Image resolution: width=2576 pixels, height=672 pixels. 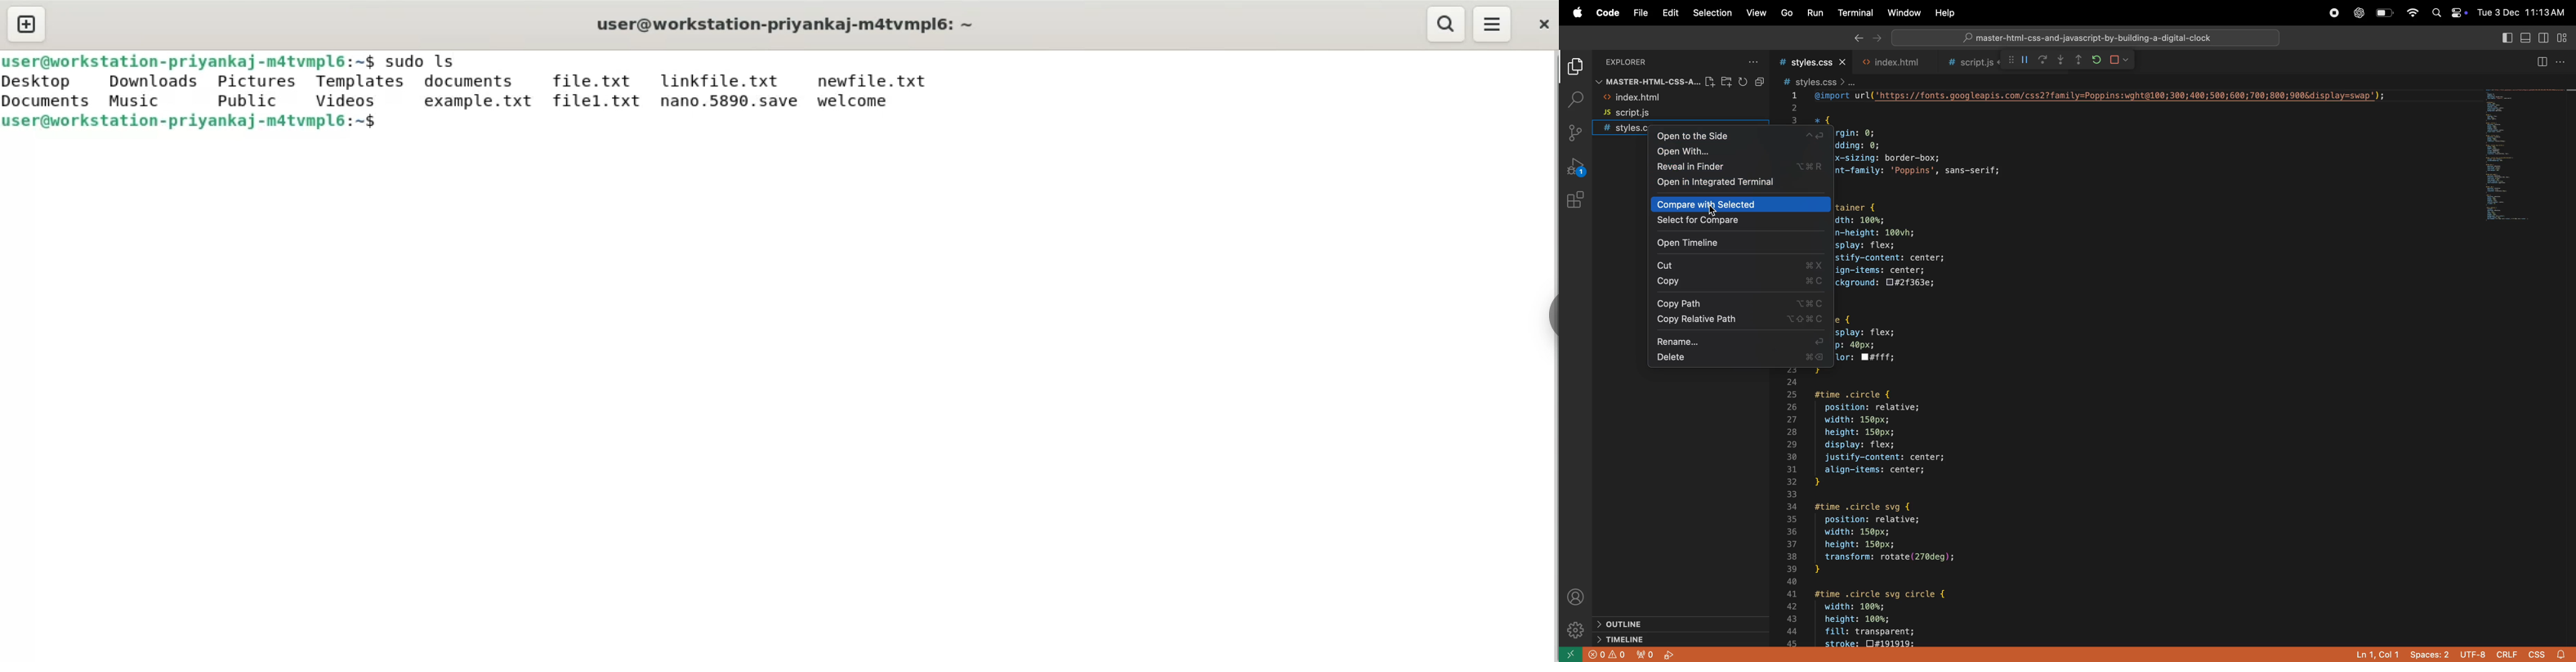 What do you see at coordinates (1815, 12) in the screenshot?
I see `run` at bounding box center [1815, 12].